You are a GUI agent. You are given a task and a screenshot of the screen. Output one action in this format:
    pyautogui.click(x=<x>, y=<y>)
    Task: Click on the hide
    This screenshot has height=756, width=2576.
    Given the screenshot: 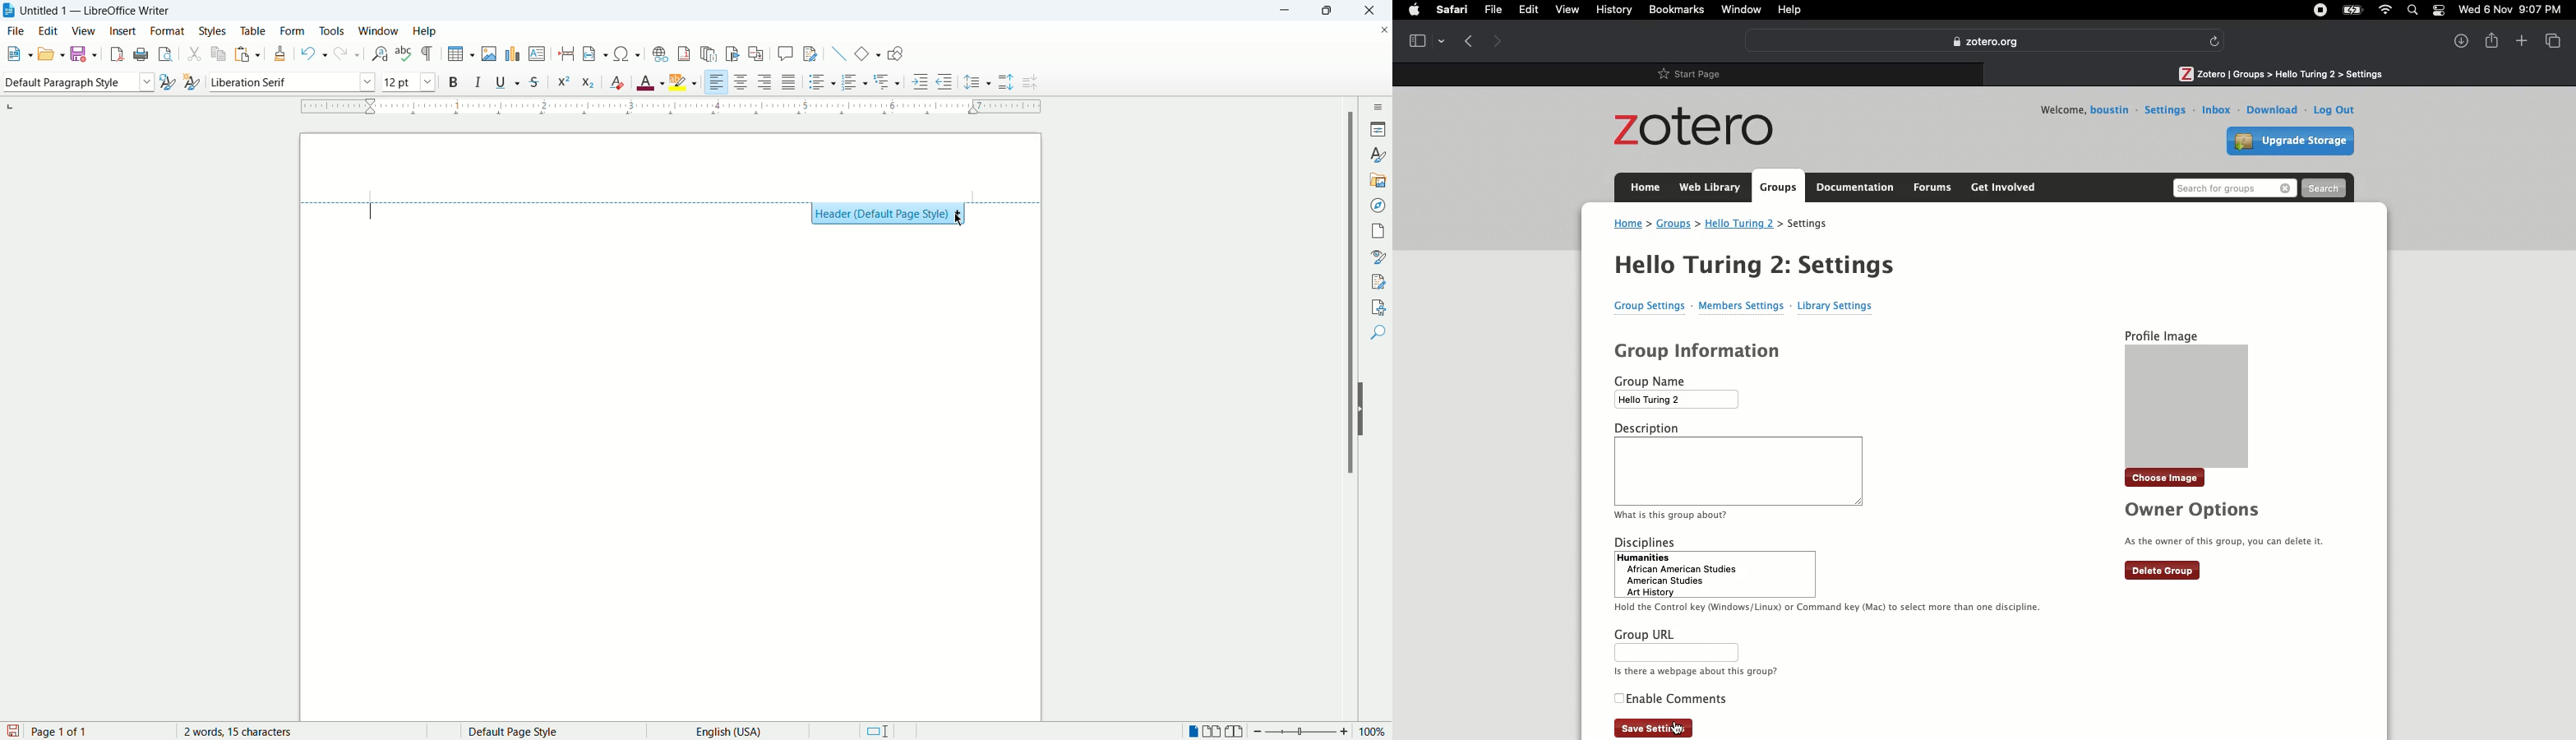 What is the action you would take?
    pyautogui.click(x=1365, y=413)
    